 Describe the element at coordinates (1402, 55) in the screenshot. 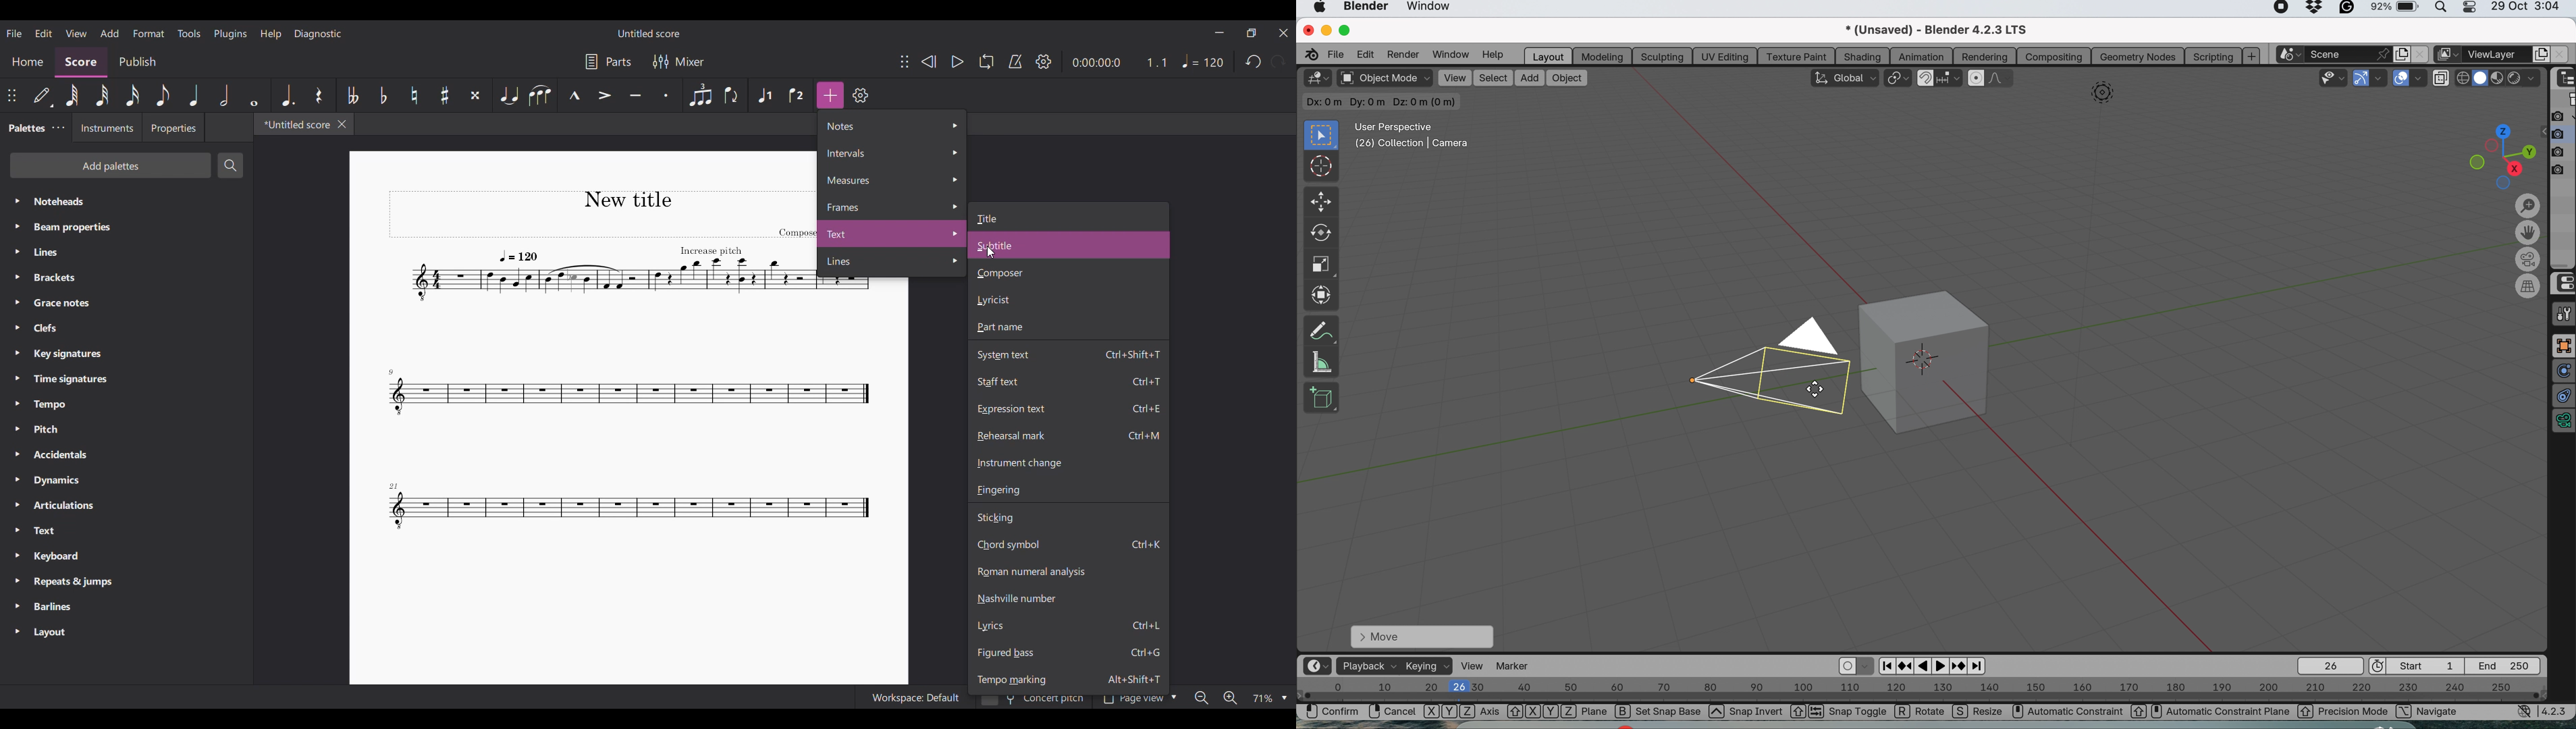

I see `render` at that location.